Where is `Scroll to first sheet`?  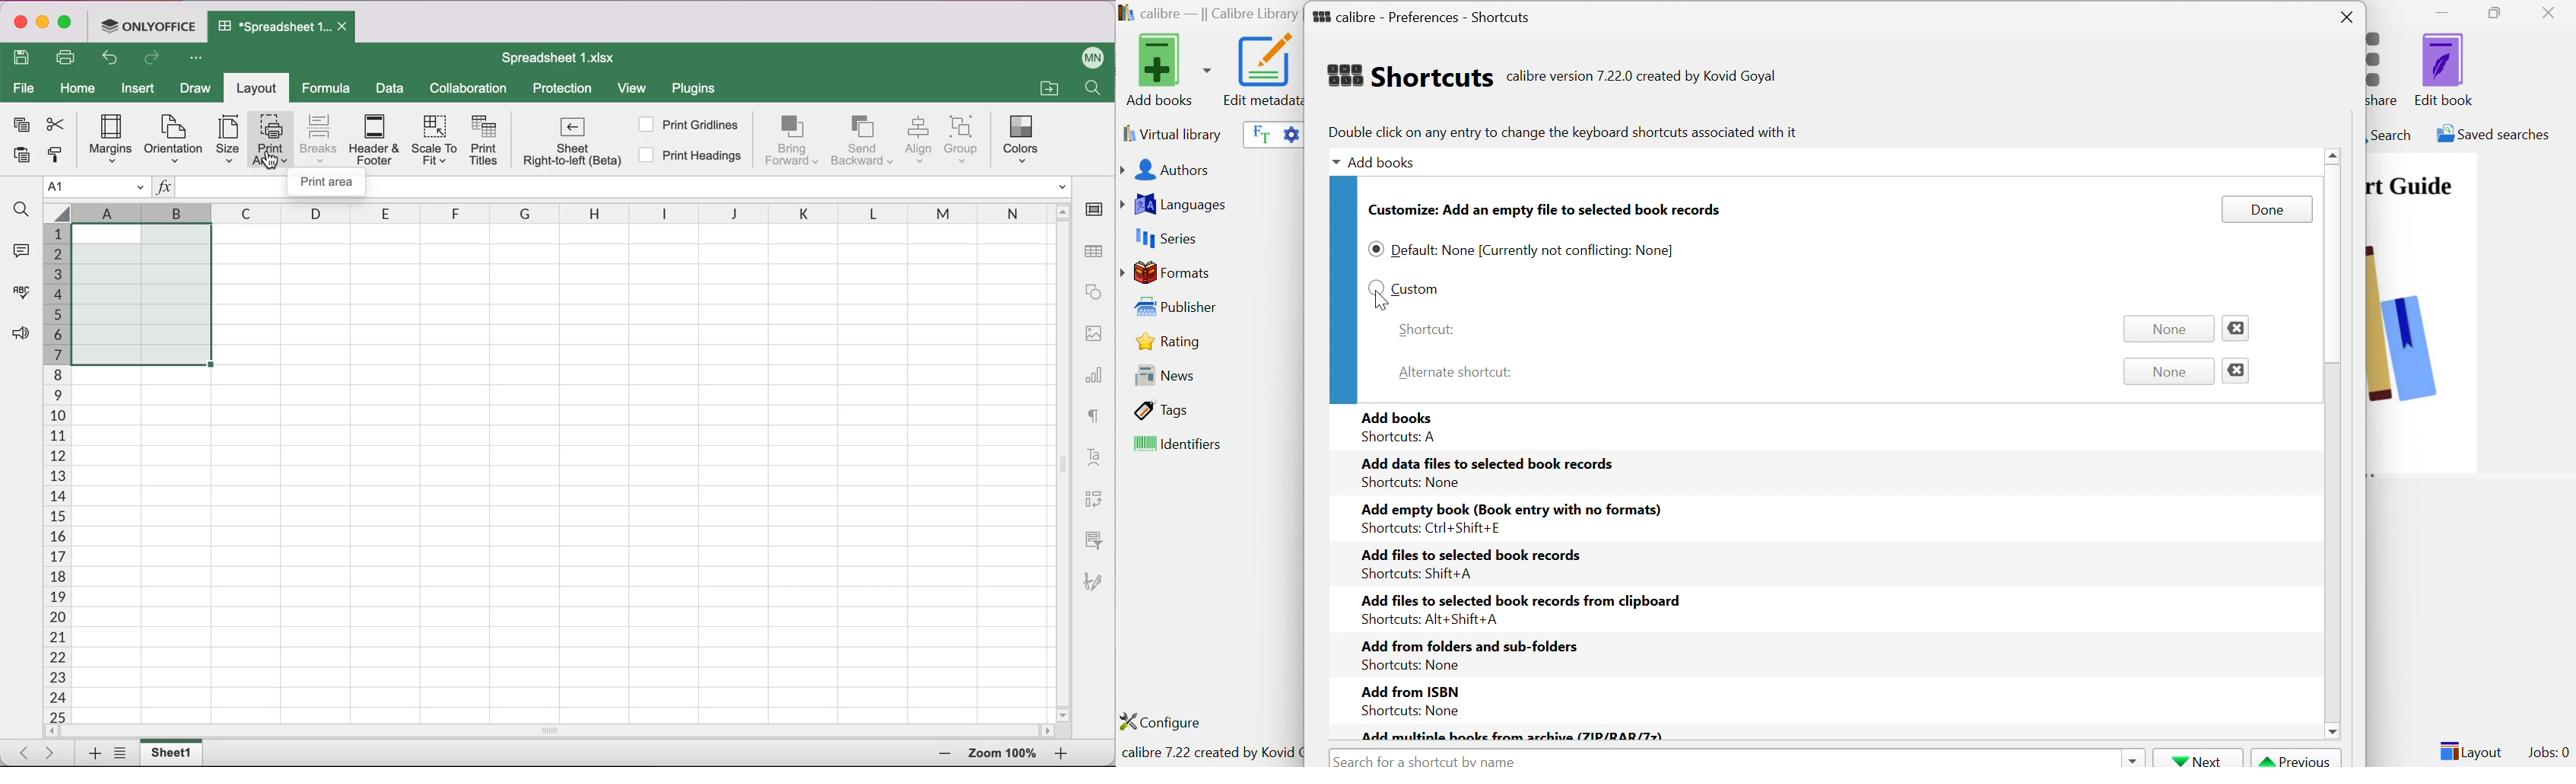
Scroll to first sheet is located at coordinates (20, 750).